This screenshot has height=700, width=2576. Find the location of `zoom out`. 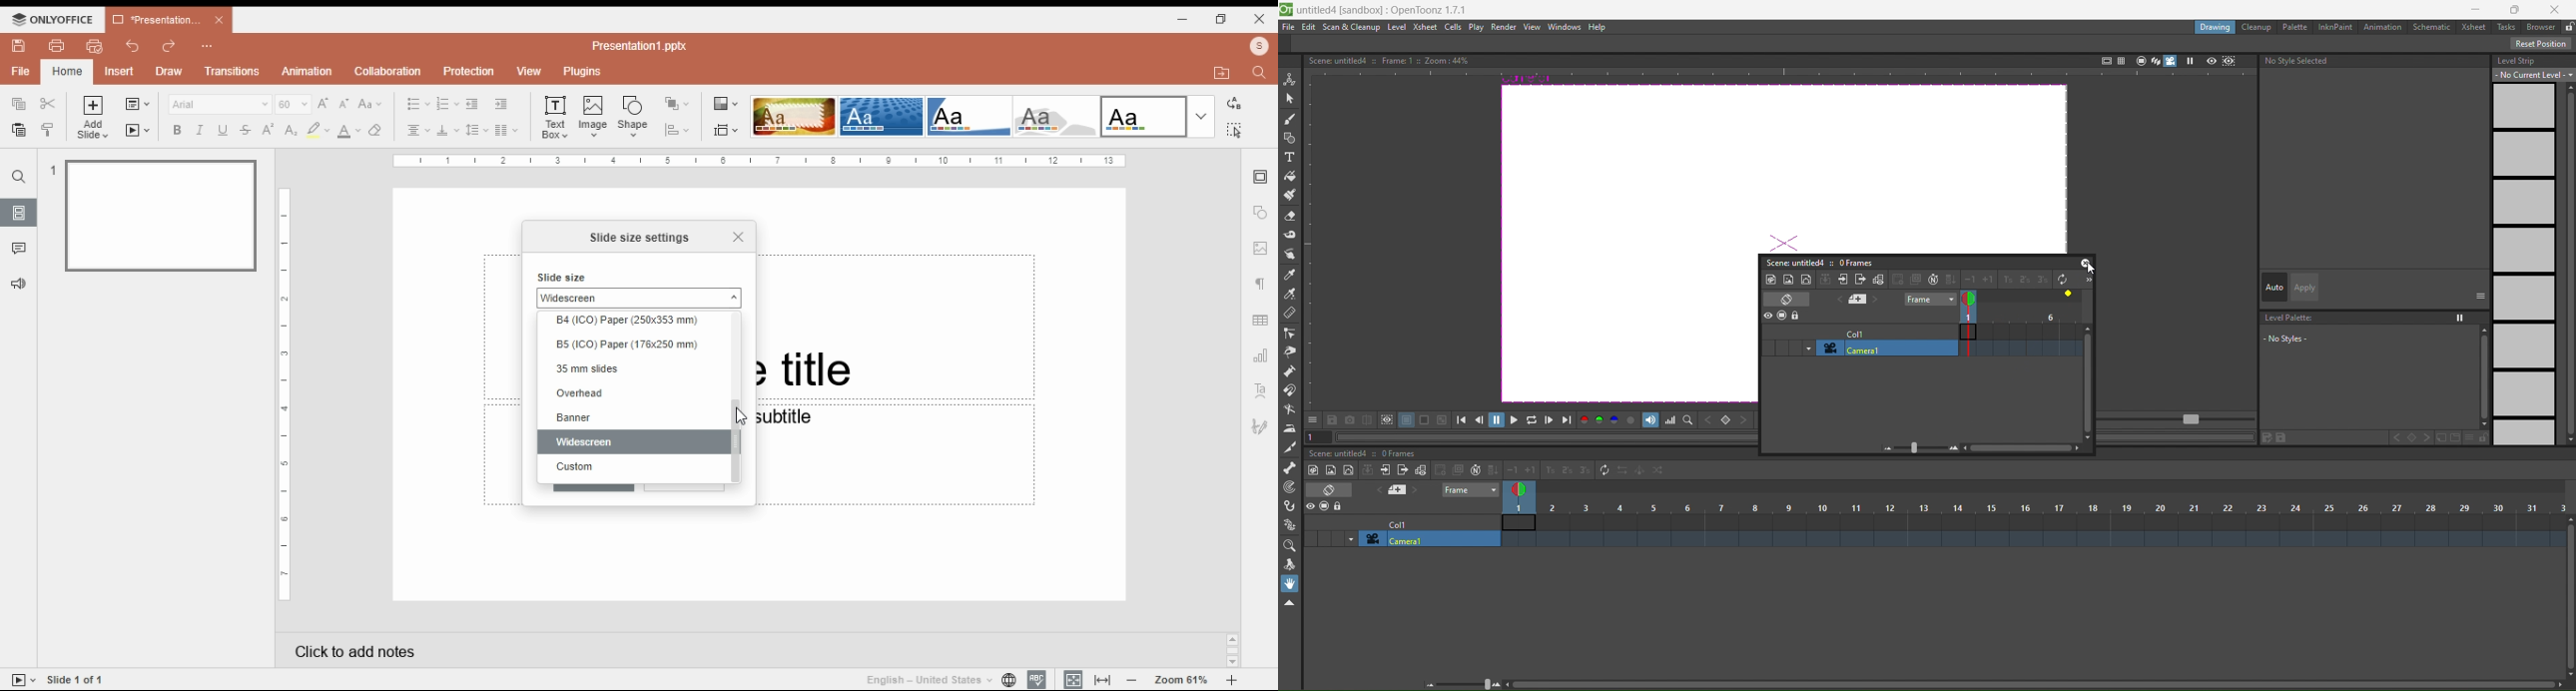

zoom out is located at coordinates (1132, 679).